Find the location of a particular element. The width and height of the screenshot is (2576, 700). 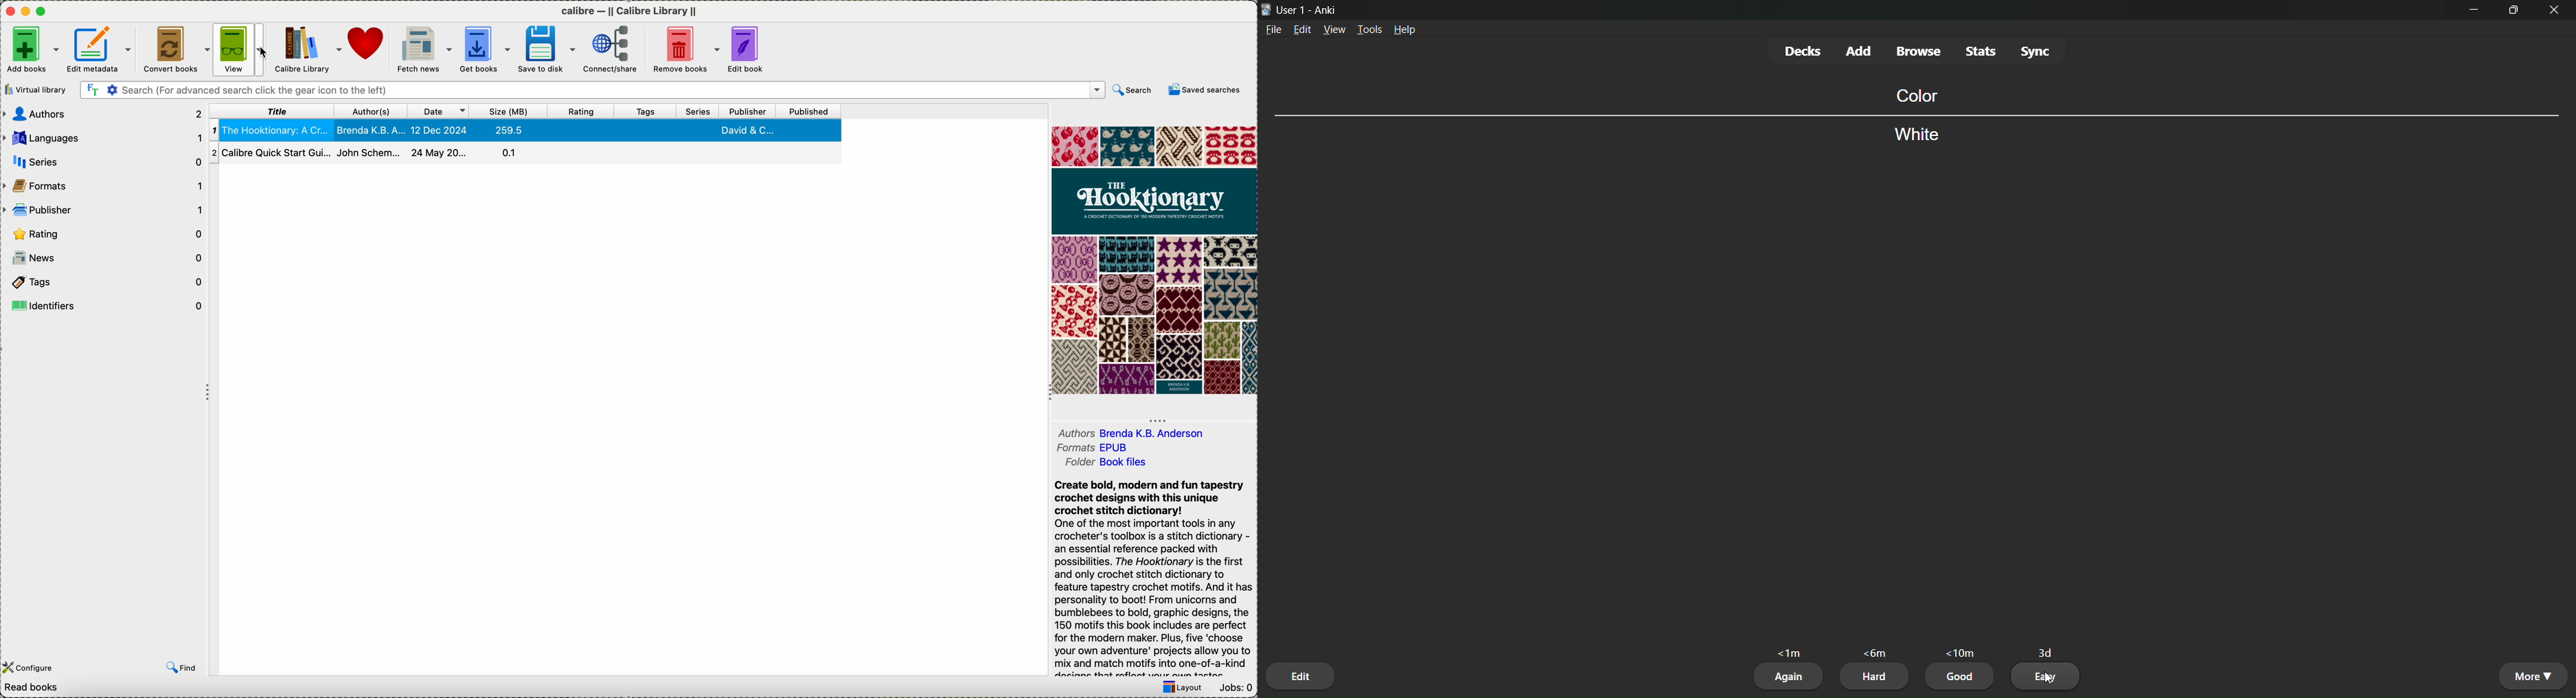

easy is located at coordinates (2048, 677).